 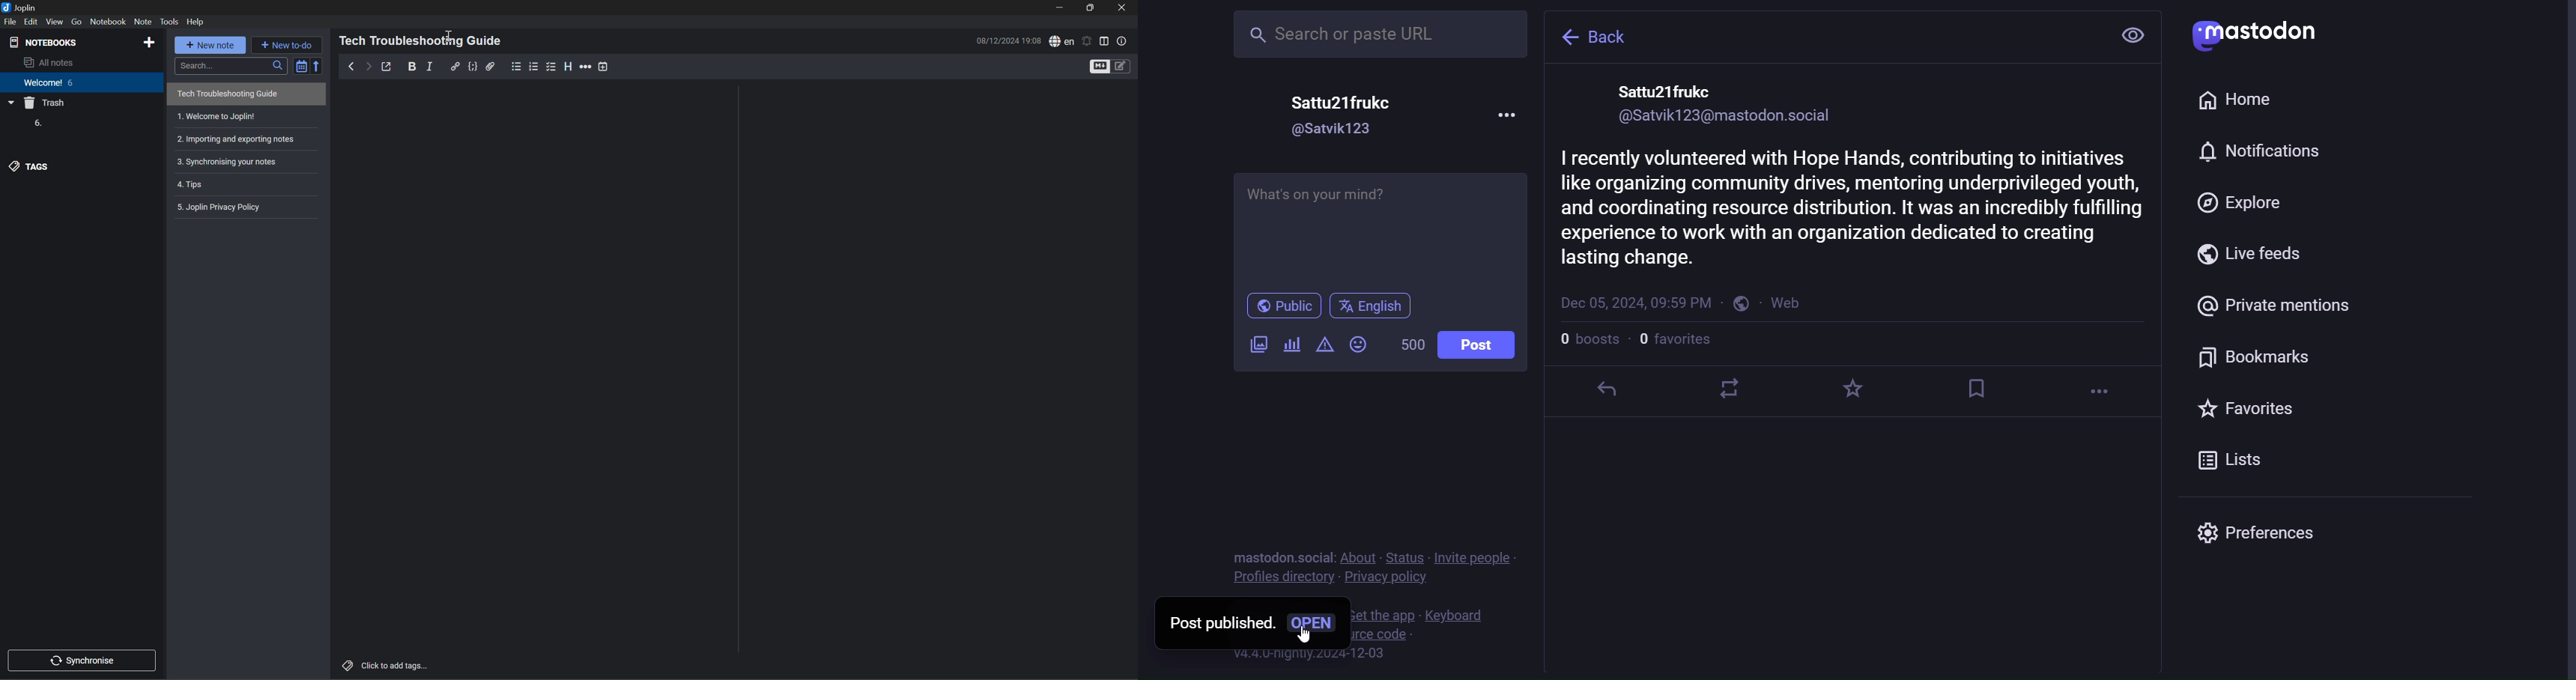 What do you see at coordinates (1123, 9) in the screenshot?
I see `Close` at bounding box center [1123, 9].